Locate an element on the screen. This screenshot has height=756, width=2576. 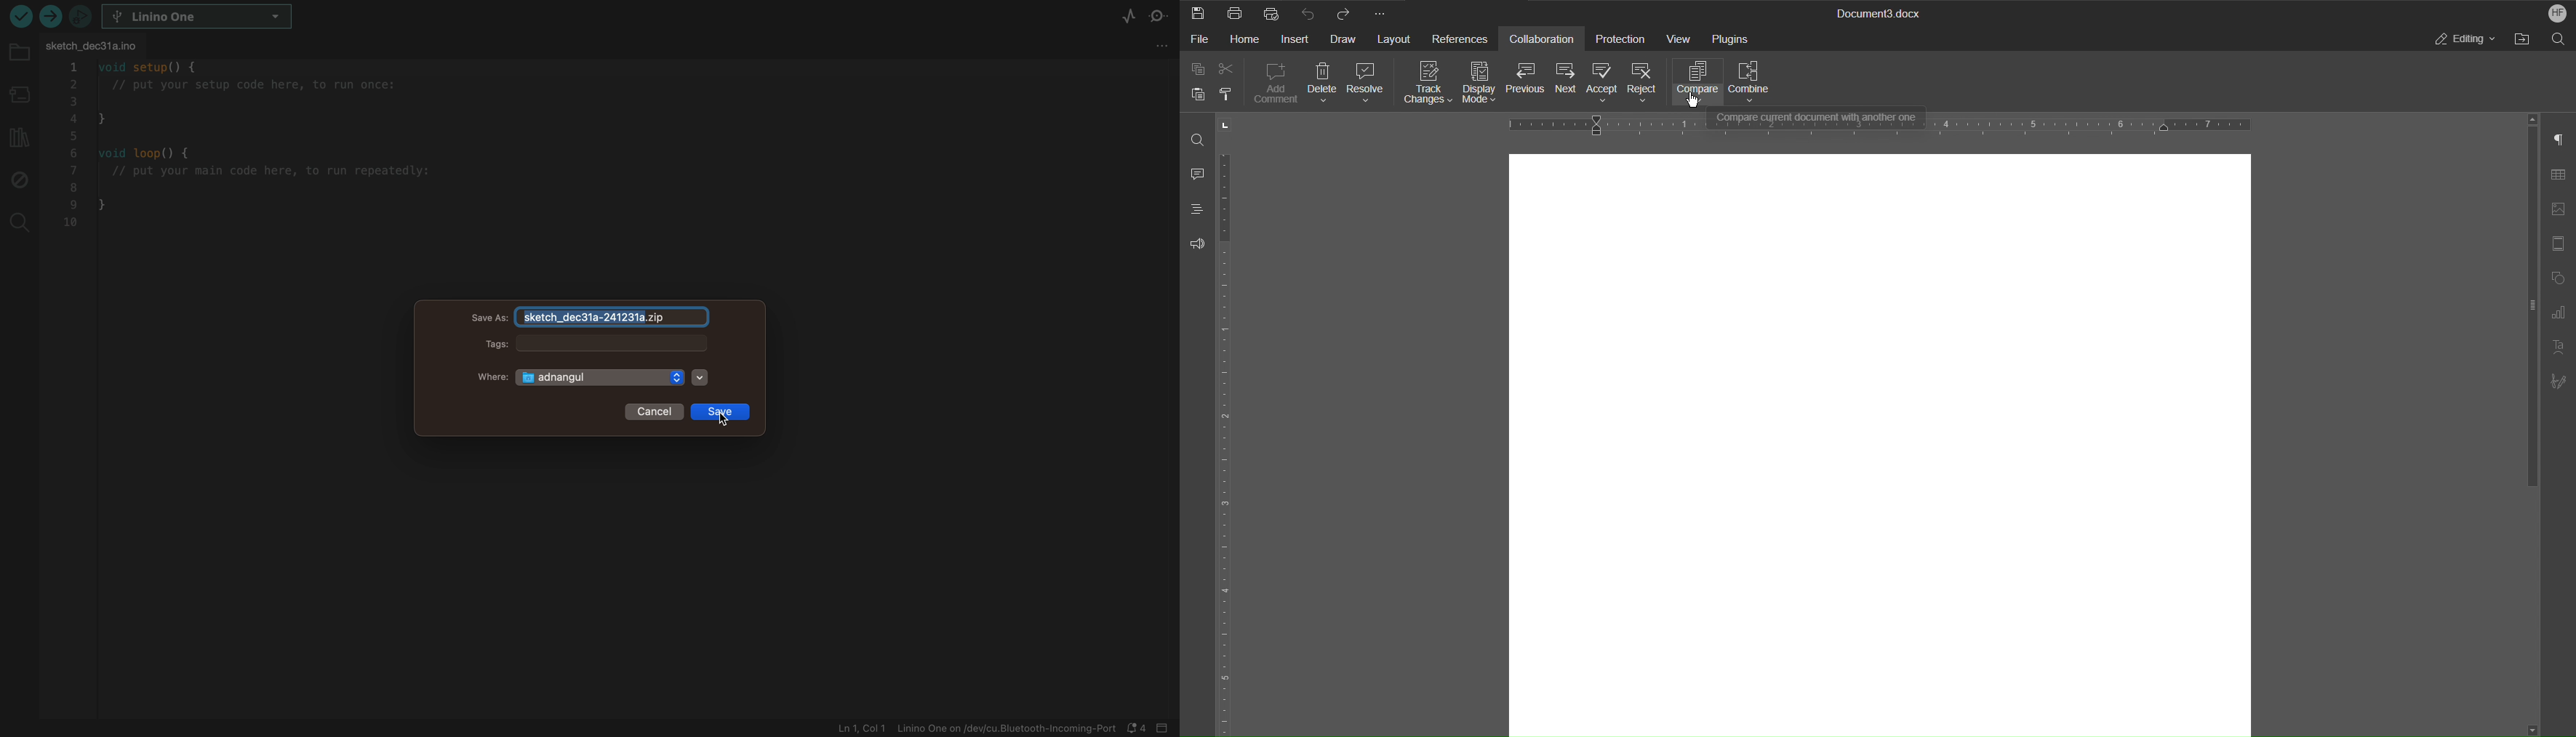
Tab stop is located at coordinates (1228, 125).